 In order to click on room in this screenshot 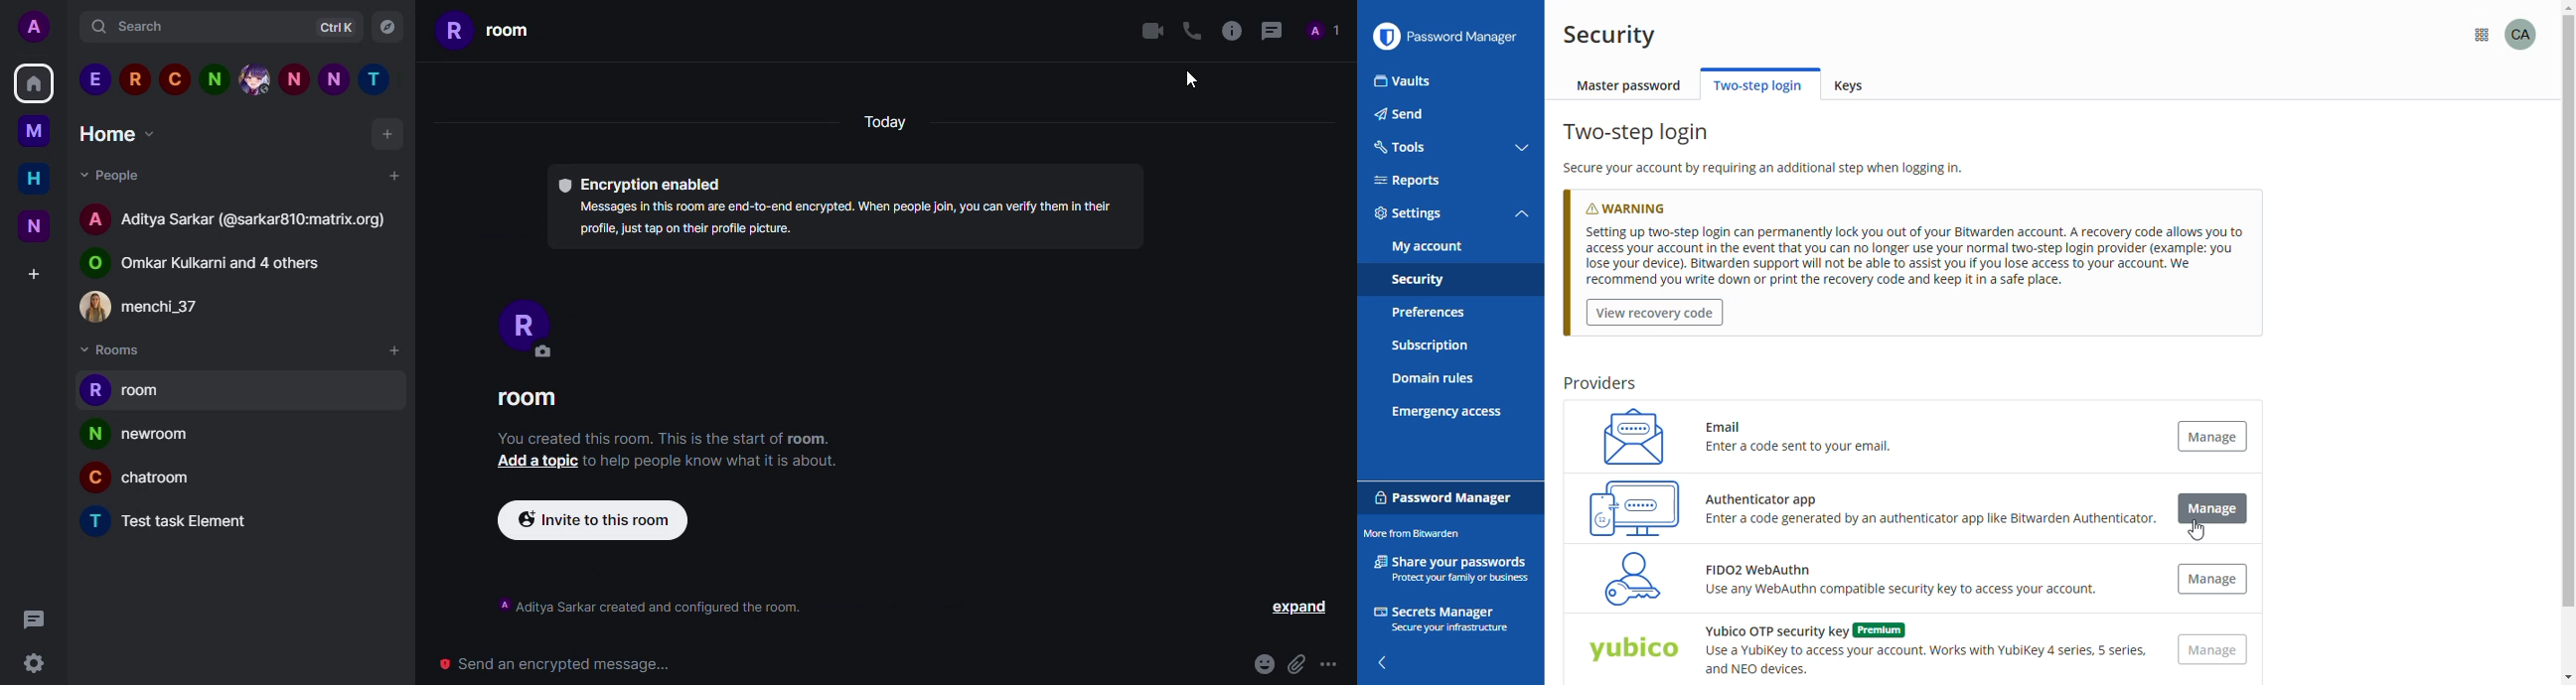, I will do `click(527, 401)`.